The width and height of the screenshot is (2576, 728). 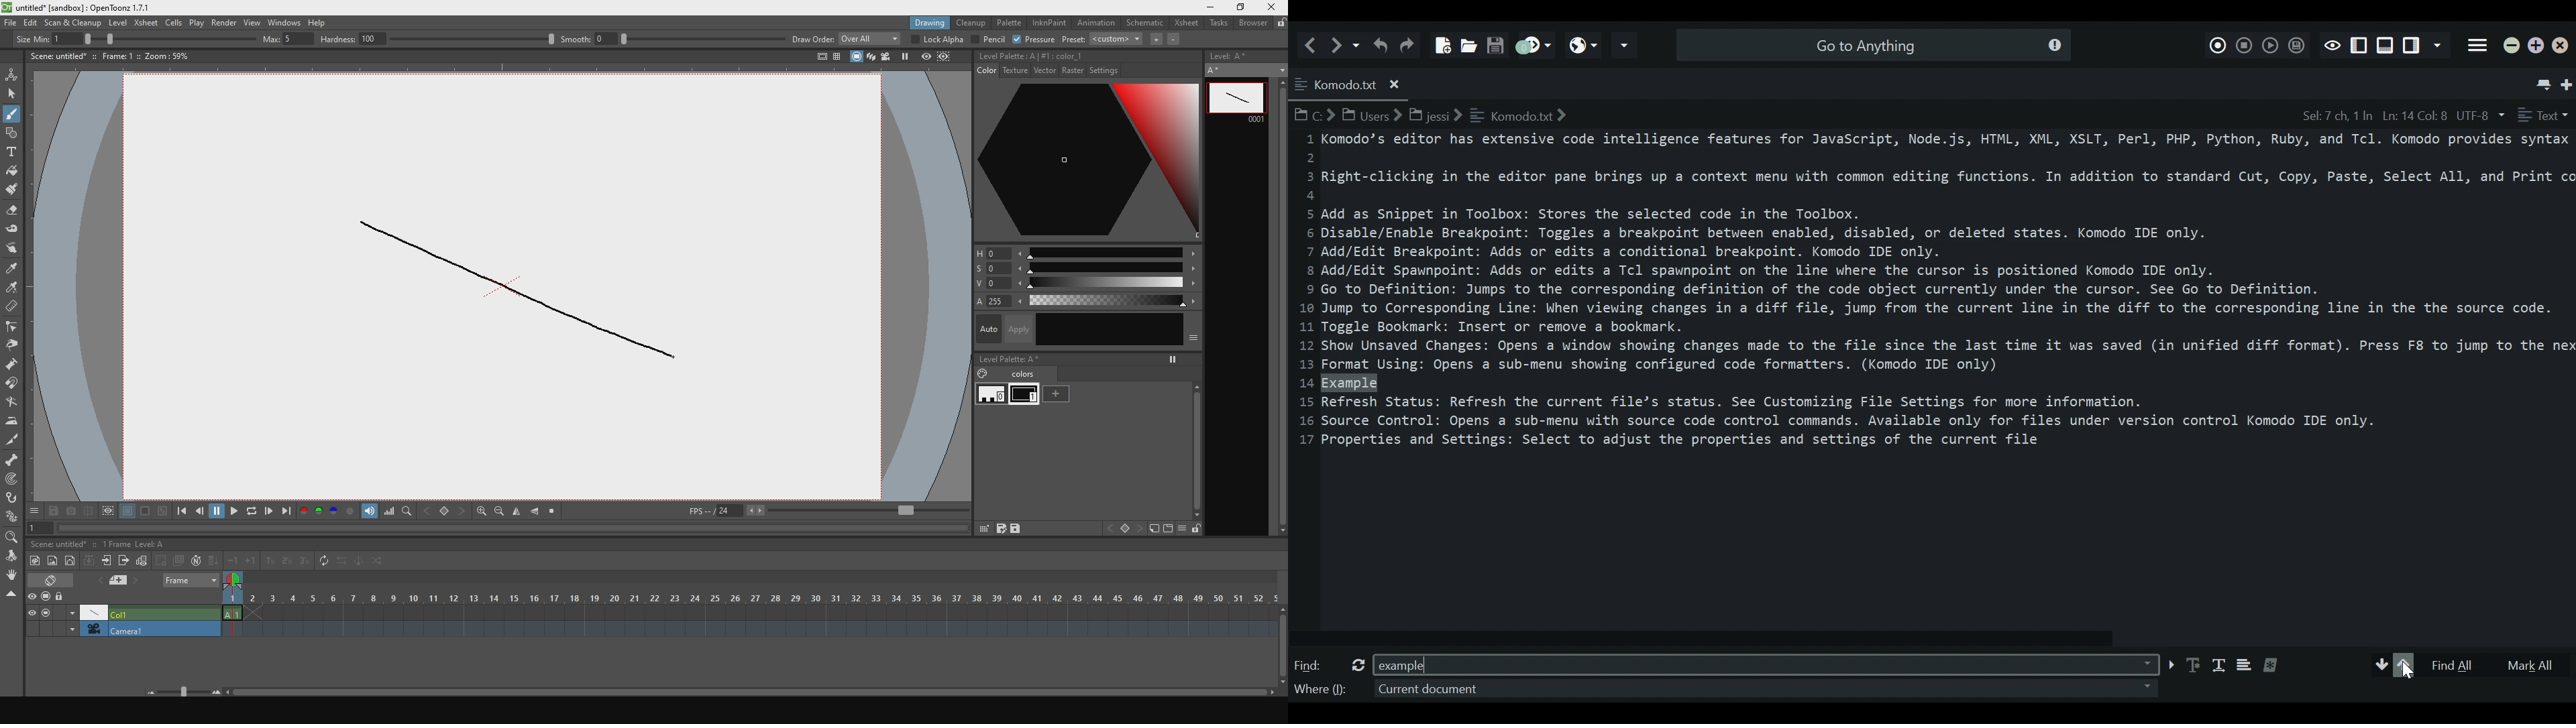 What do you see at coordinates (837, 58) in the screenshot?
I see `panels` at bounding box center [837, 58].